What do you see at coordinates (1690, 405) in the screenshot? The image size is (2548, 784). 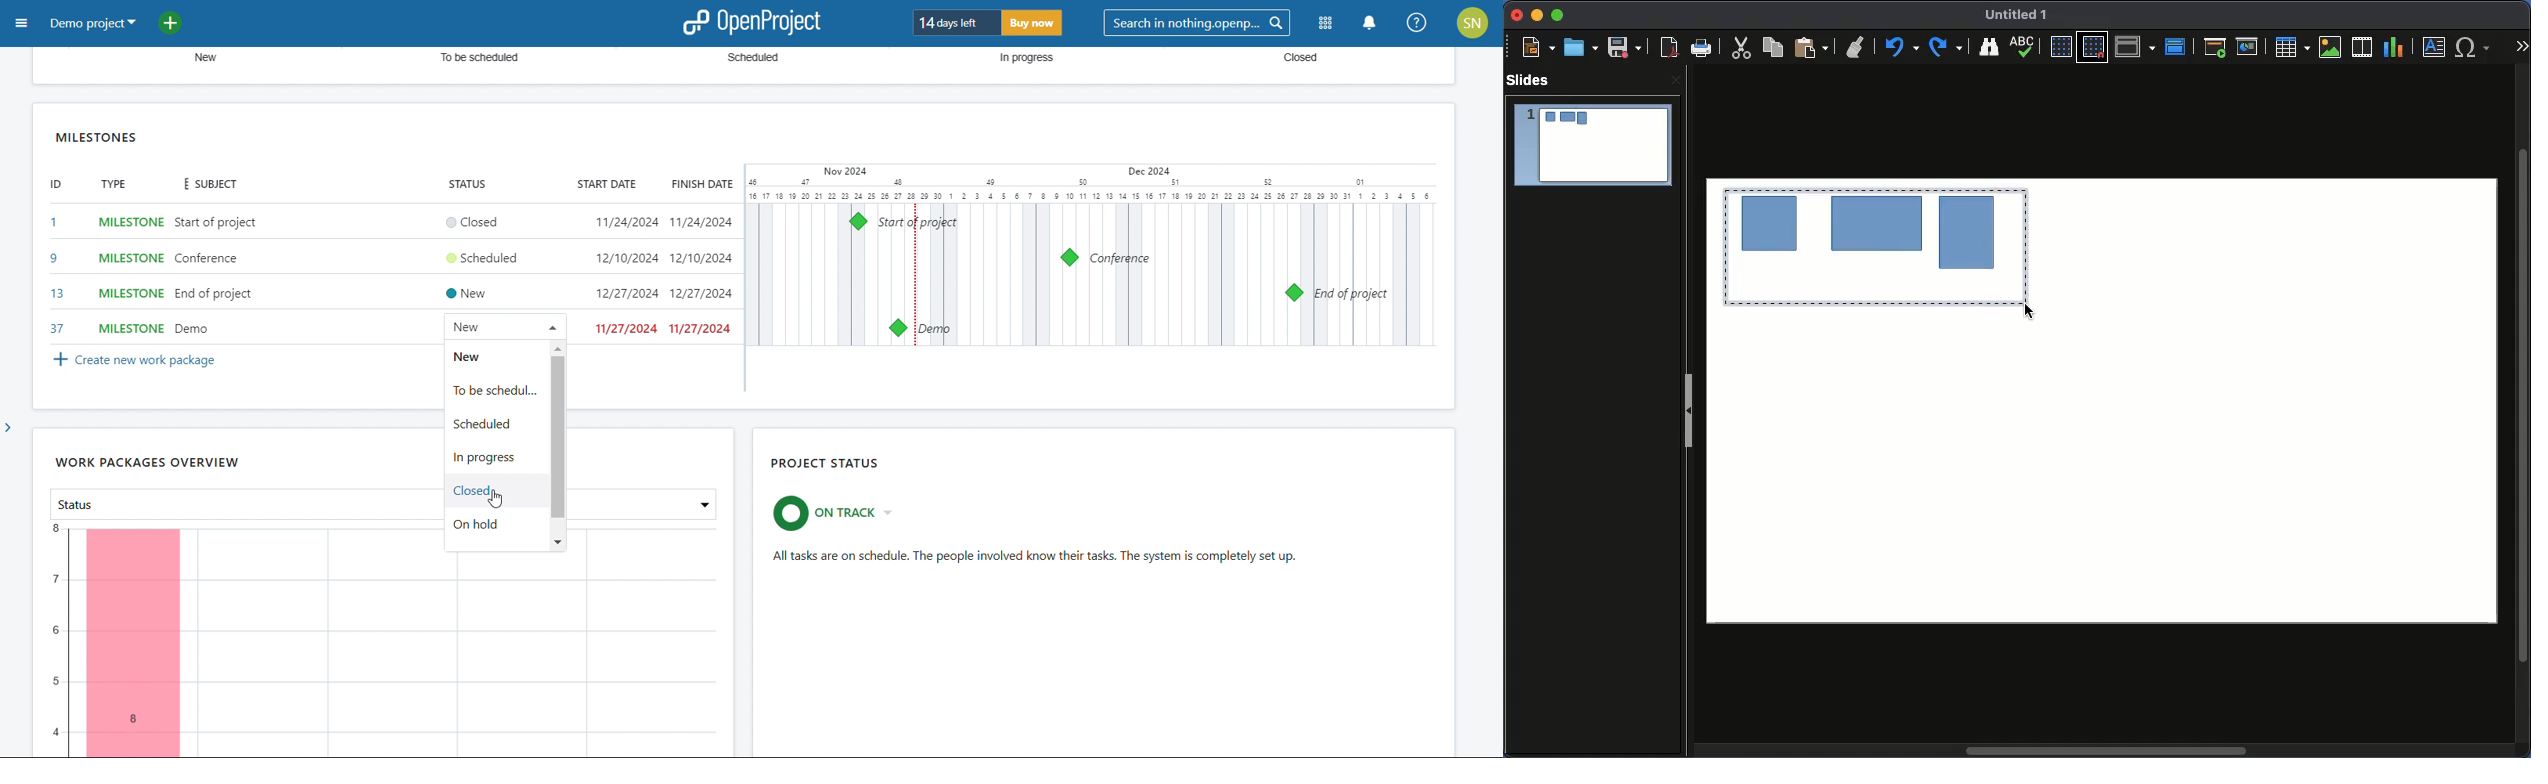 I see `Slide panel` at bounding box center [1690, 405].